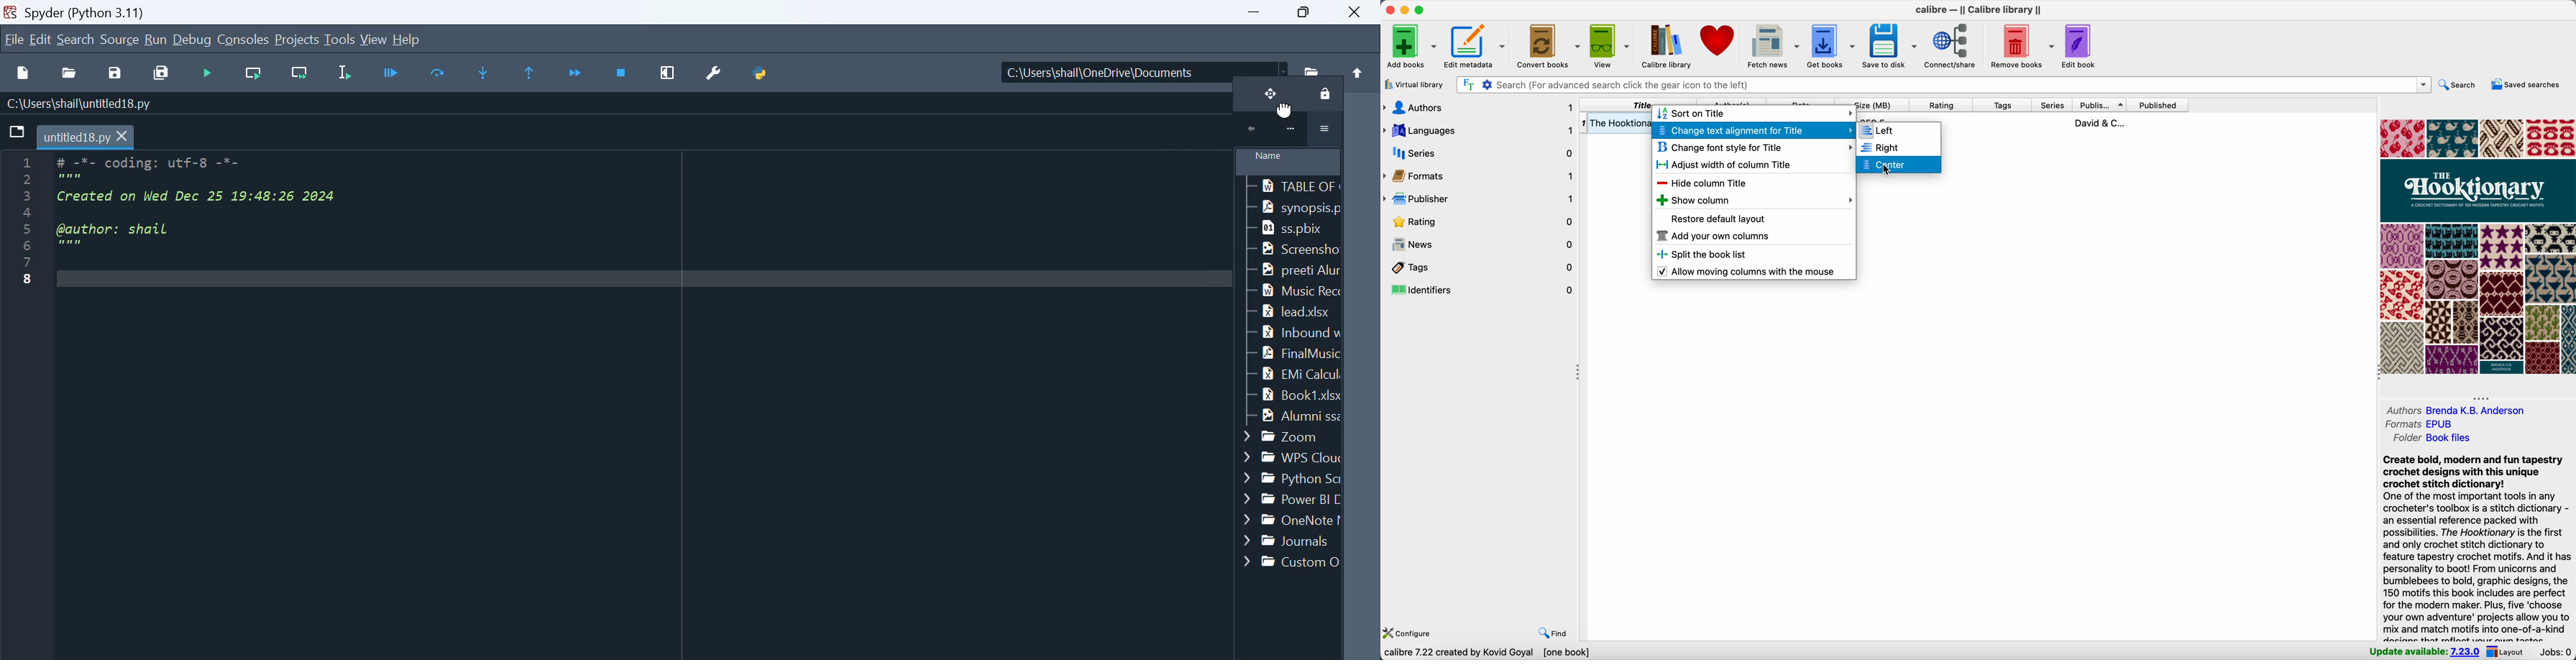 This screenshot has width=2576, height=672. Describe the element at coordinates (1727, 166) in the screenshot. I see `adjust width of column title` at that location.